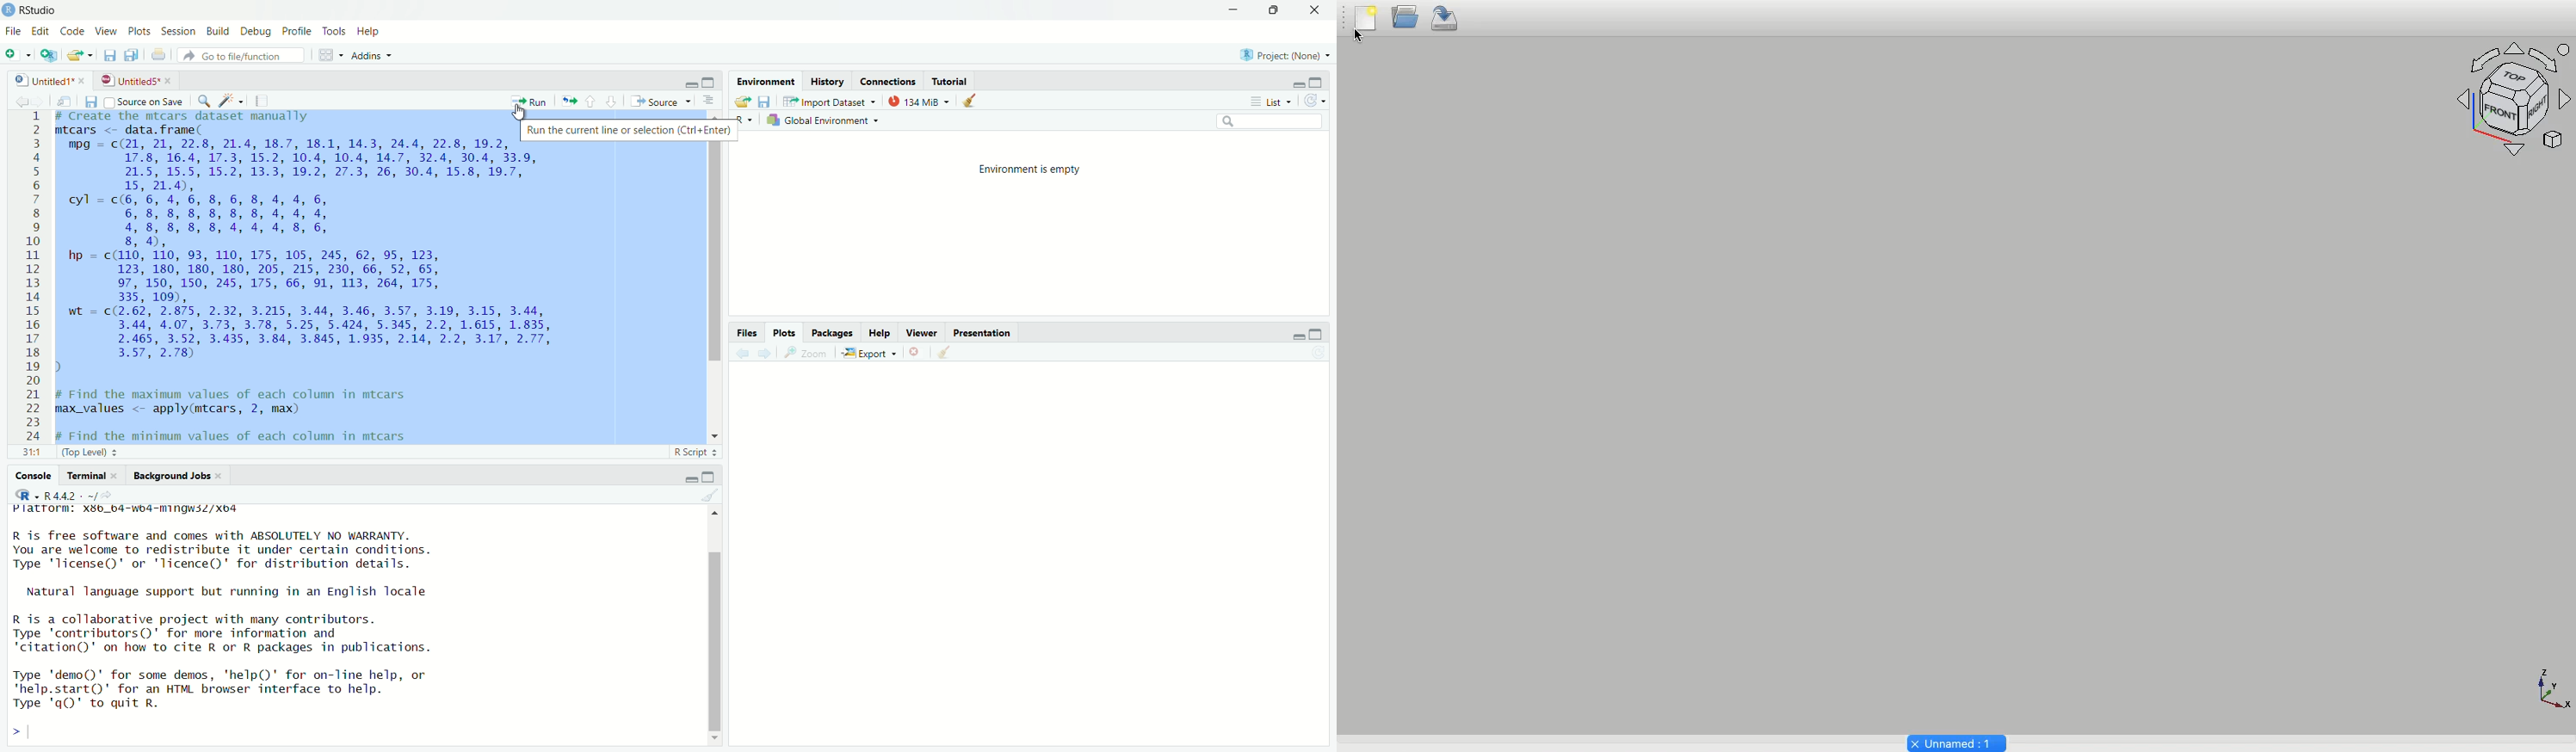  What do you see at coordinates (33, 9) in the screenshot?
I see `) RStudio` at bounding box center [33, 9].